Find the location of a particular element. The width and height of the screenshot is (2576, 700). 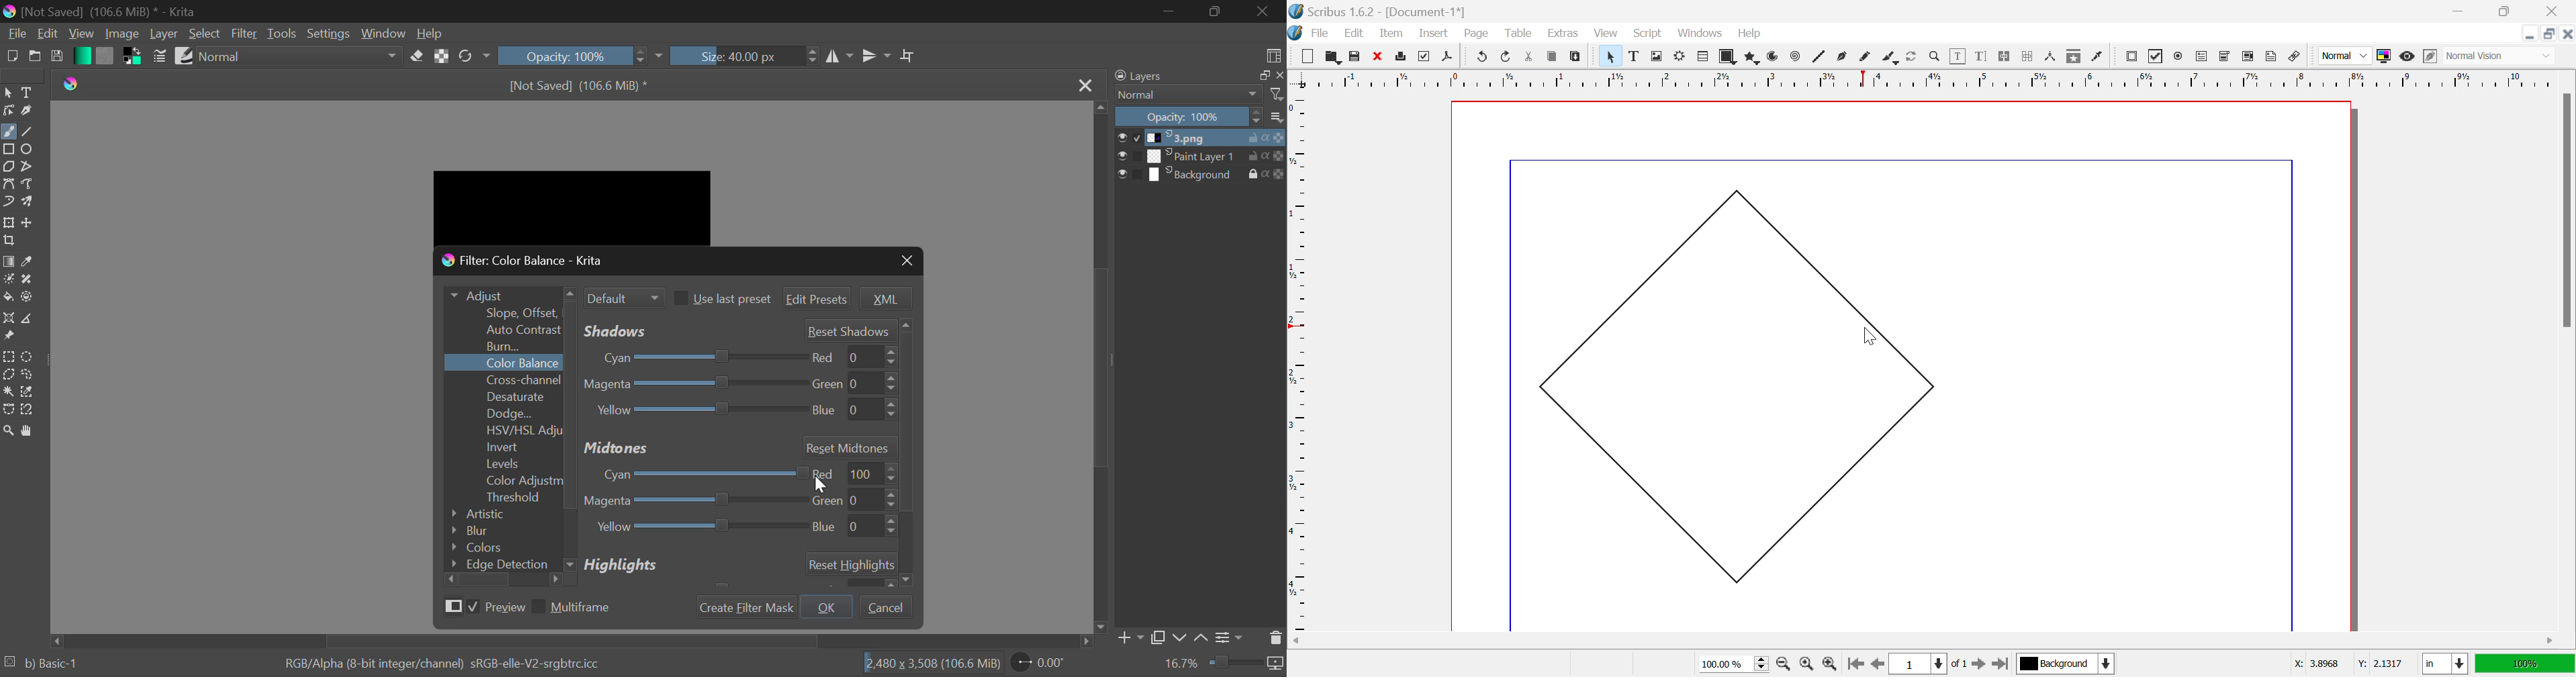

2480 x 3,508 (106.6 MiB) is located at coordinates (927, 666).